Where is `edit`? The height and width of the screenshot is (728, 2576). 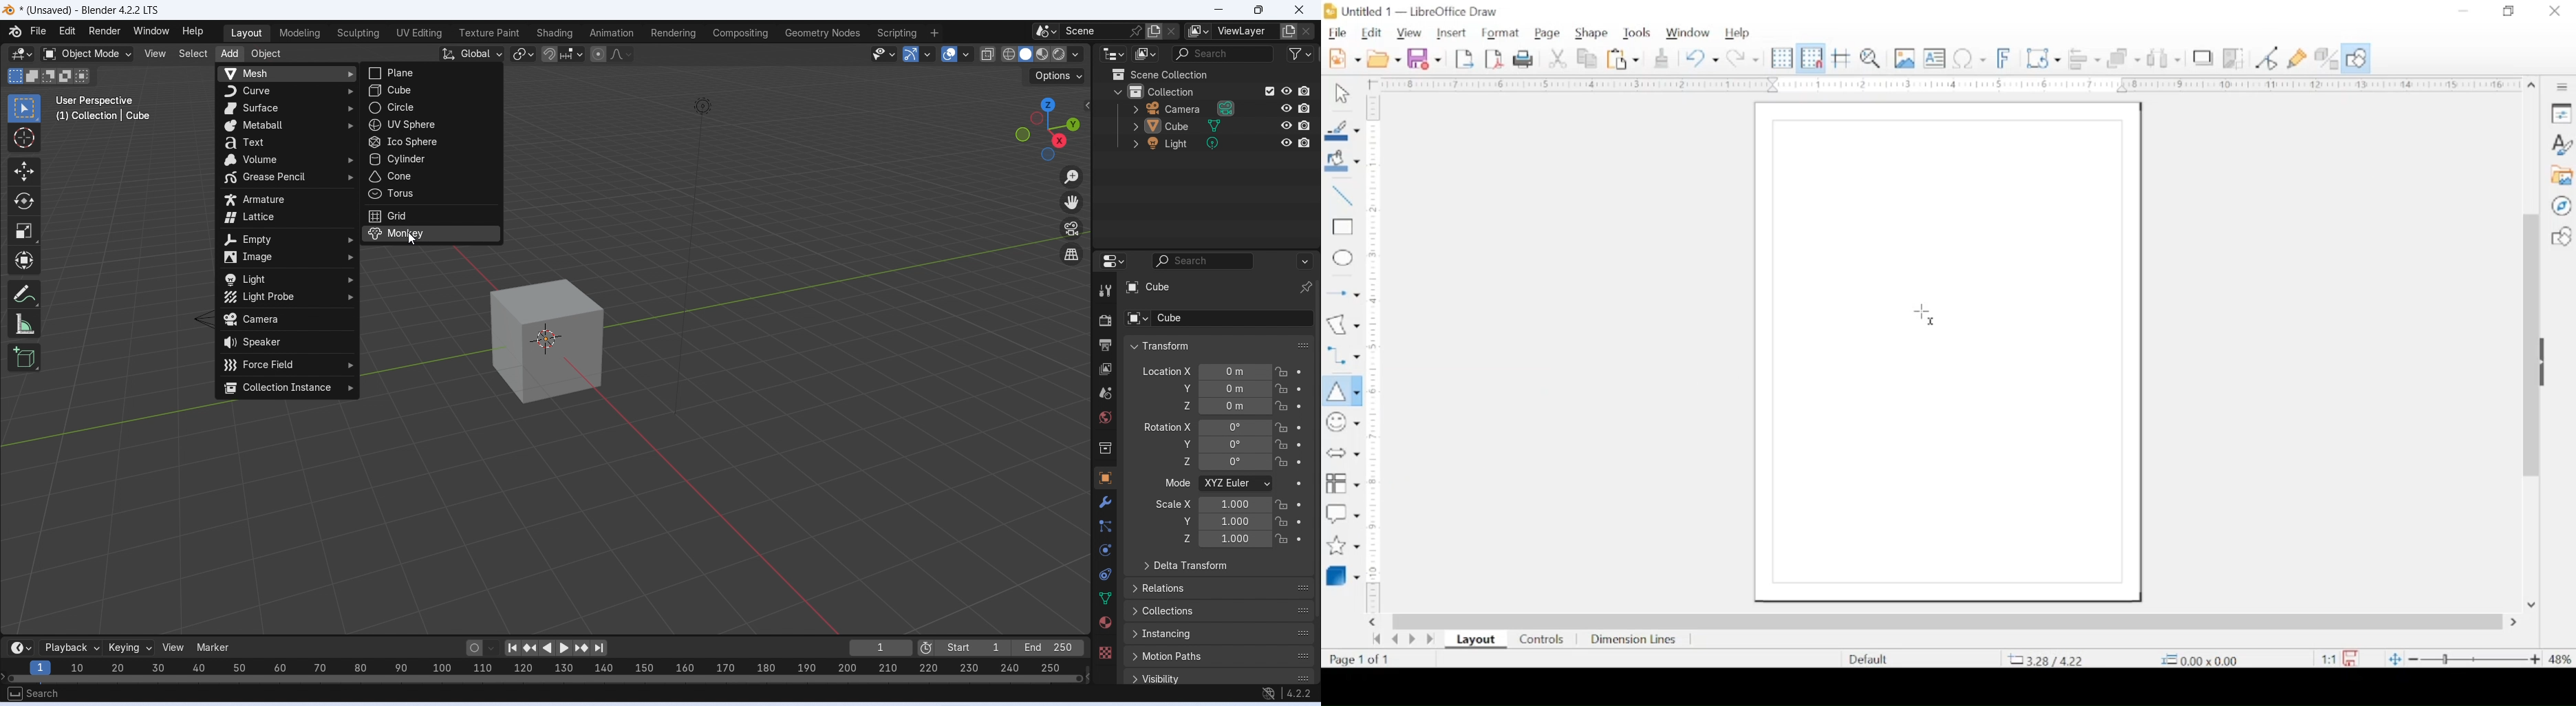 edit is located at coordinates (1371, 33).